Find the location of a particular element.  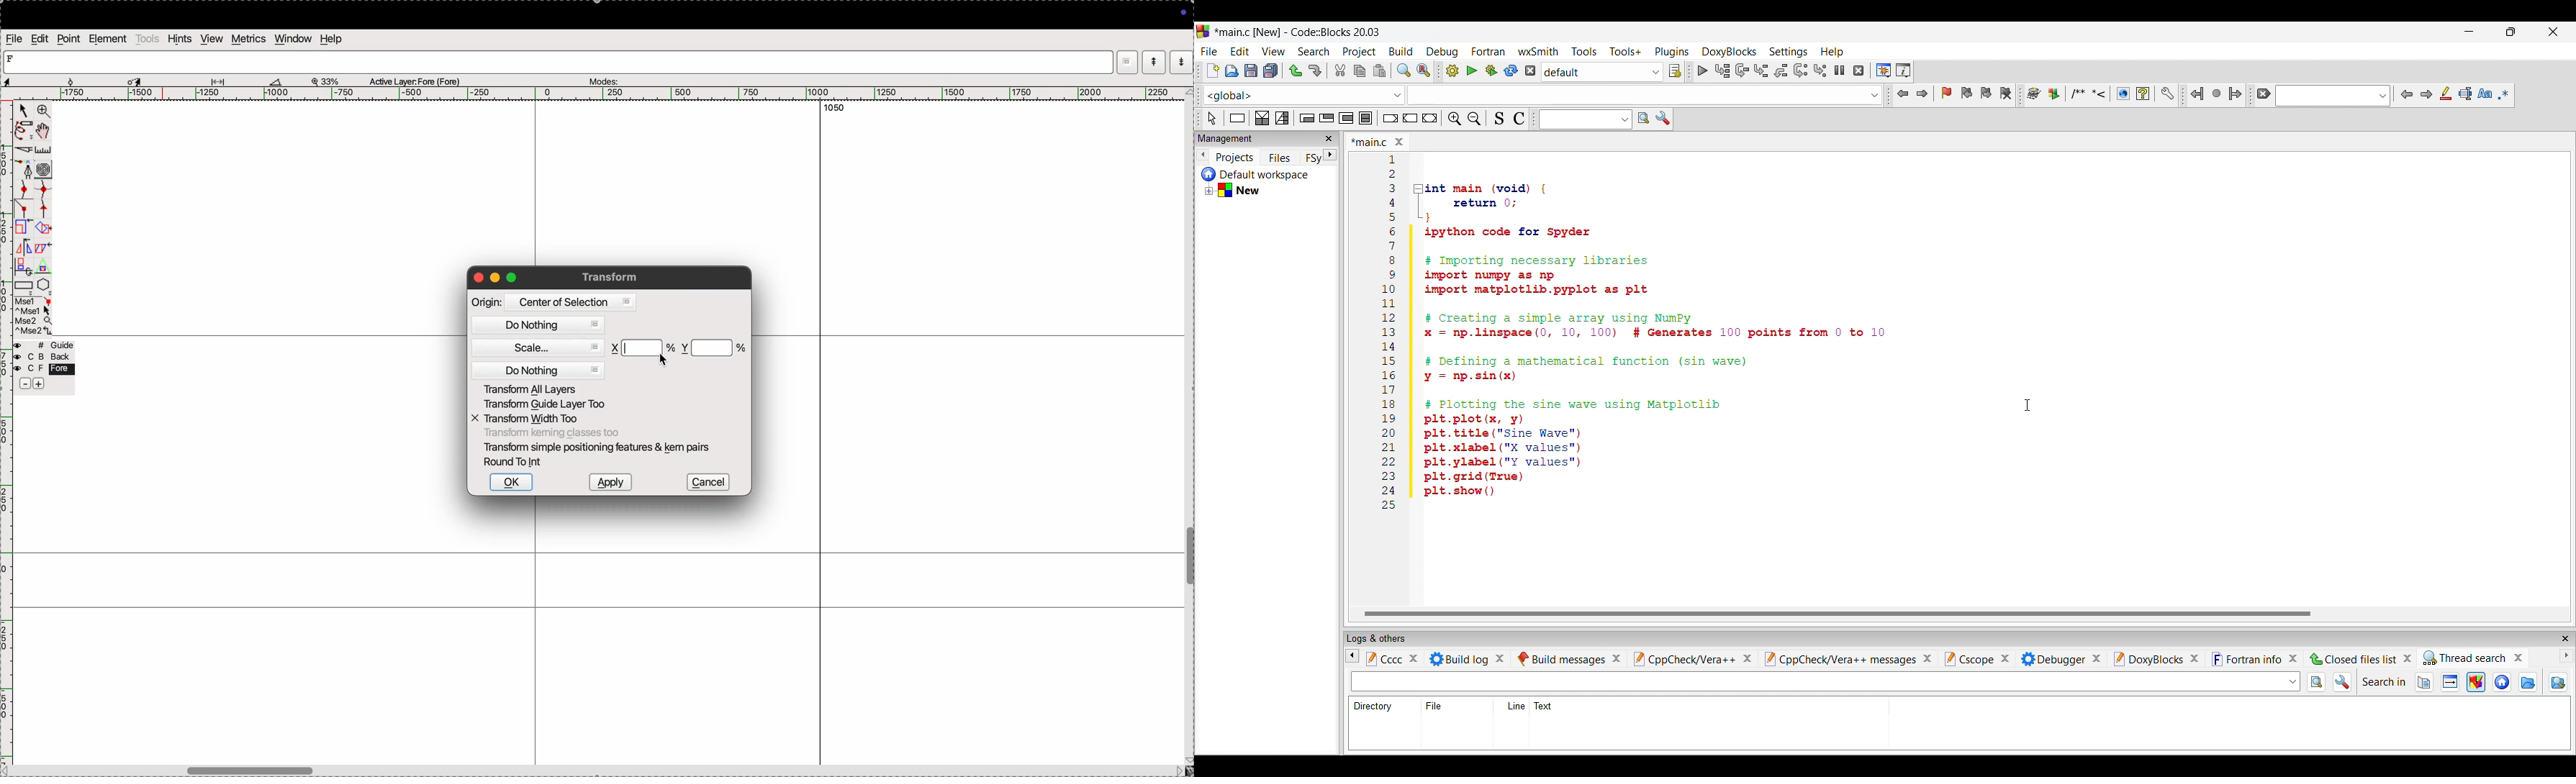

Toggle source is located at coordinates (1499, 120).